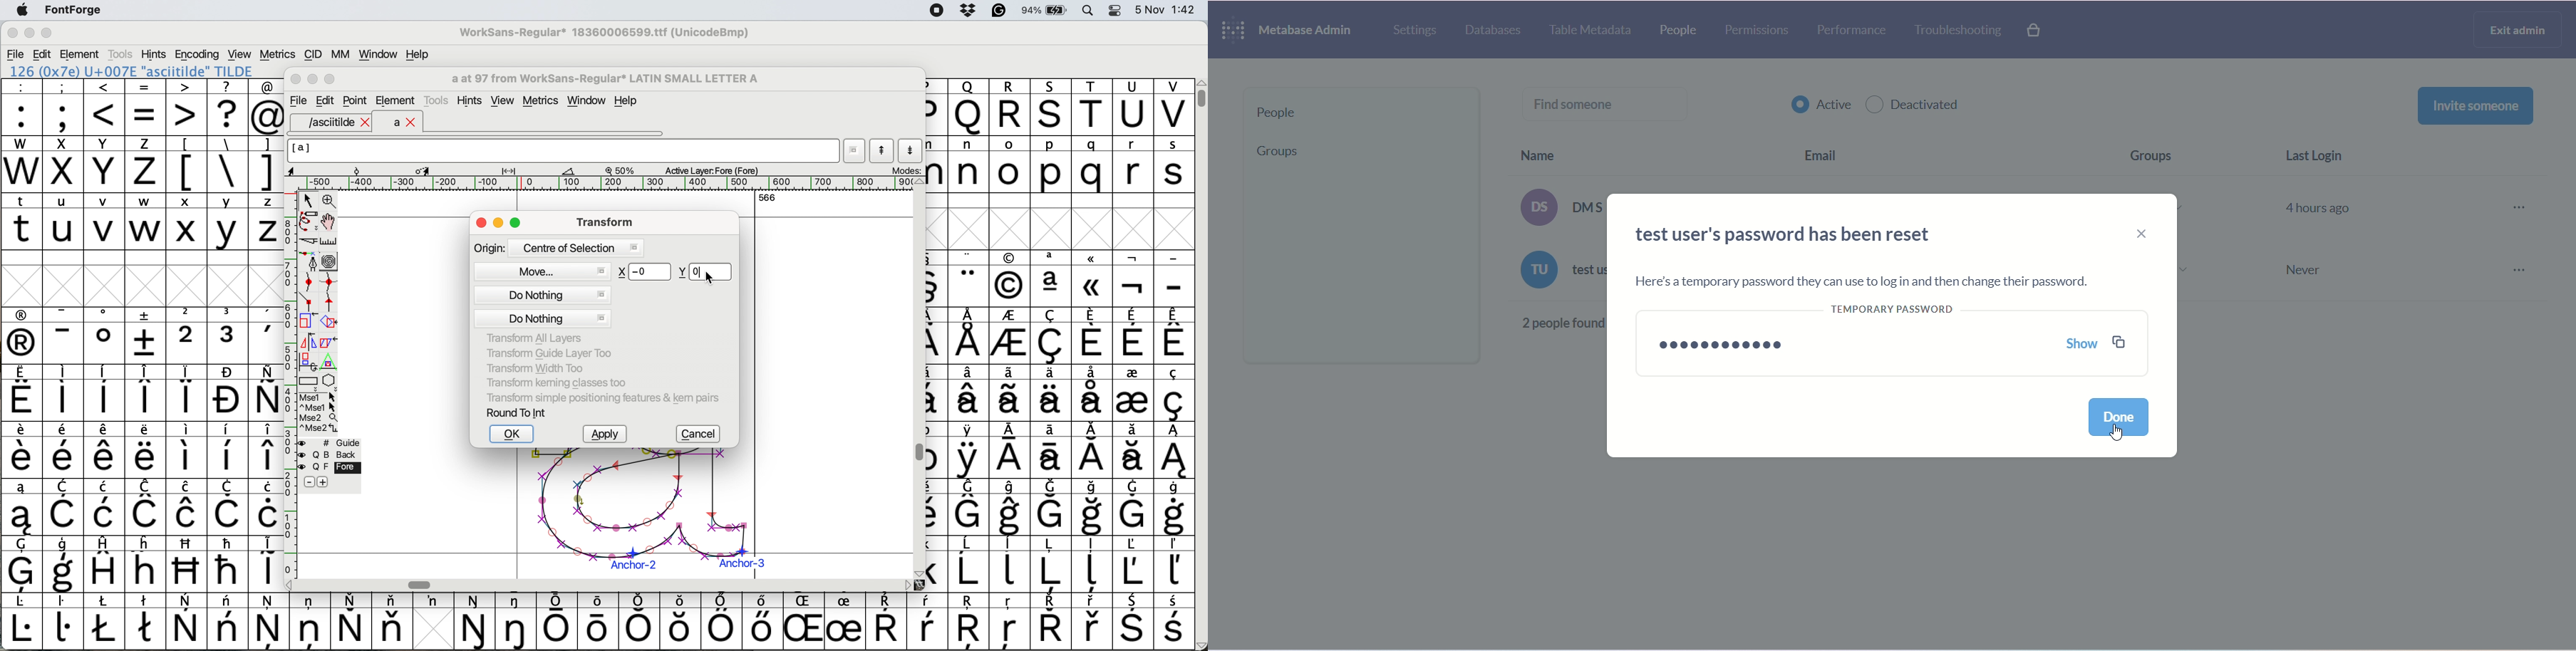 The width and height of the screenshot is (2576, 672). I want to click on glyph name, so click(604, 79).